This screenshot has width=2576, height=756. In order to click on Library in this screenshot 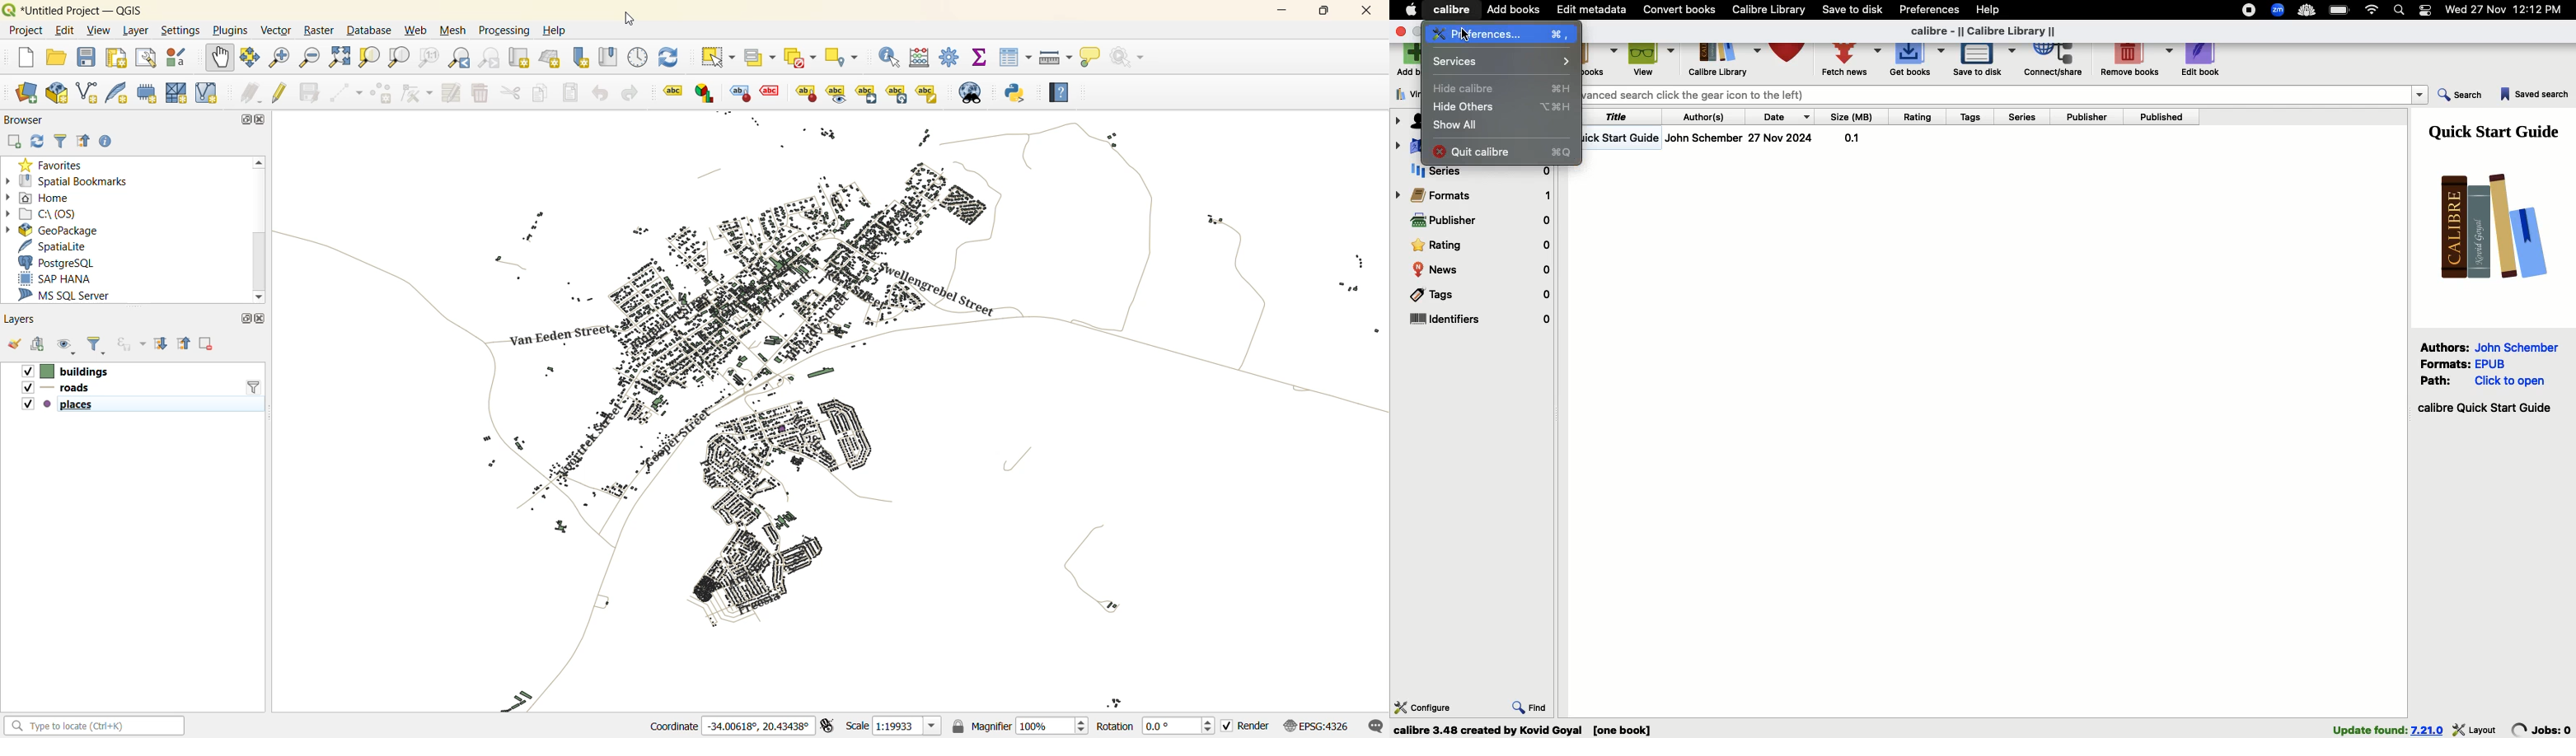, I will do `click(1724, 63)`.